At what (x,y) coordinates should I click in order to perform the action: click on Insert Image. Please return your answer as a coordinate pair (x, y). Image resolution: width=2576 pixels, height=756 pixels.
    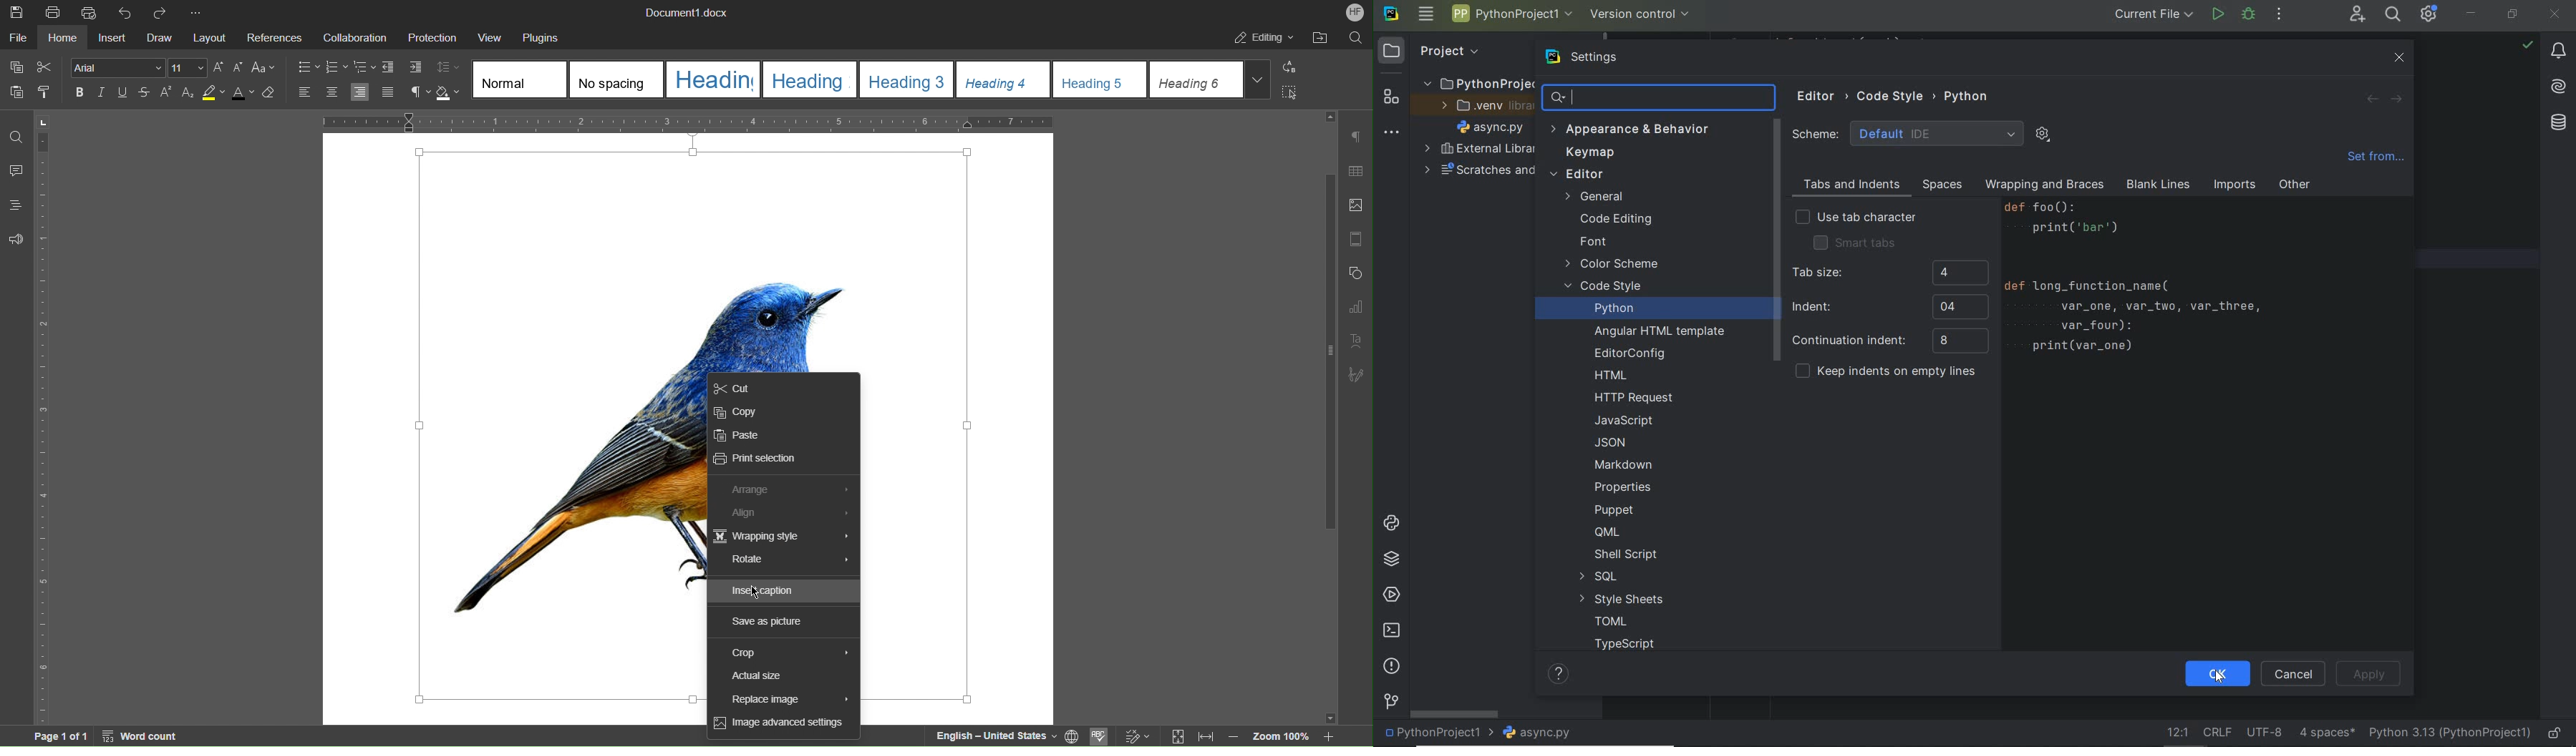
    Looking at the image, I should click on (1353, 207).